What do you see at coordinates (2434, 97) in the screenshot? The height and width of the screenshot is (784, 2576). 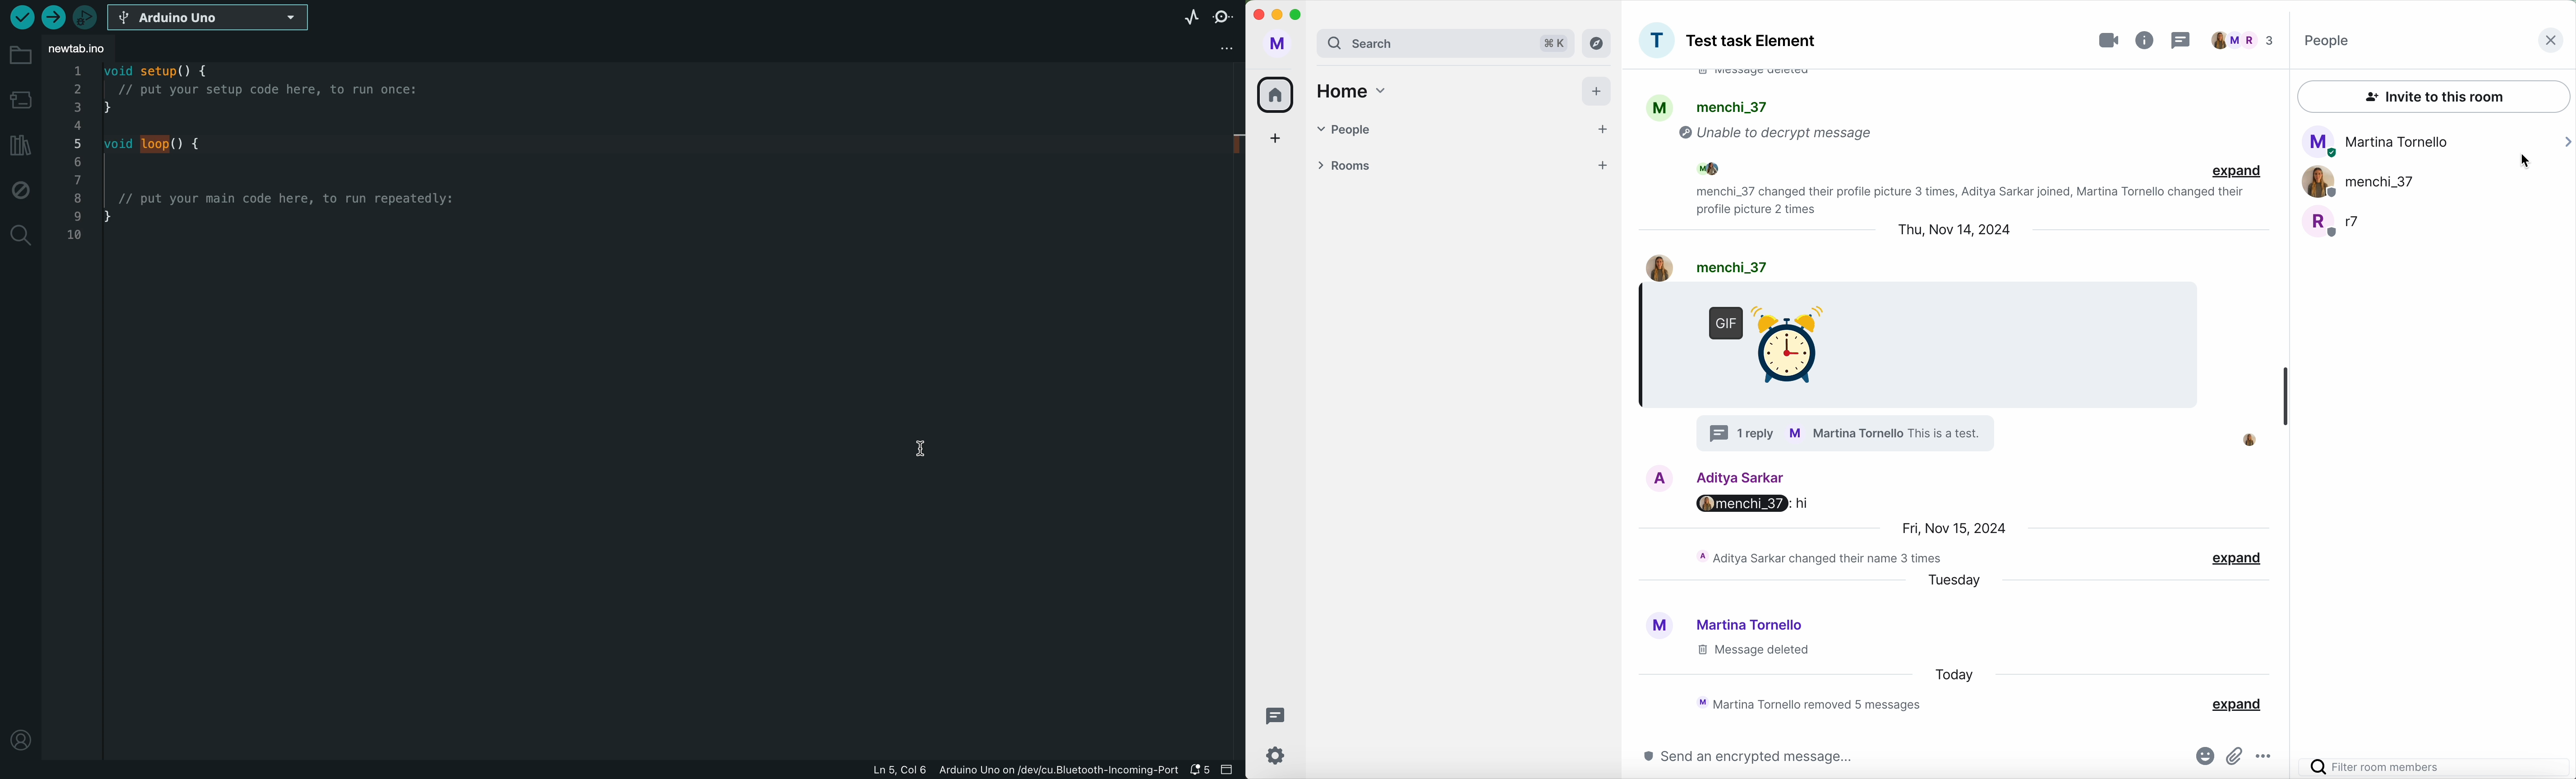 I see `invite to this room button` at bounding box center [2434, 97].